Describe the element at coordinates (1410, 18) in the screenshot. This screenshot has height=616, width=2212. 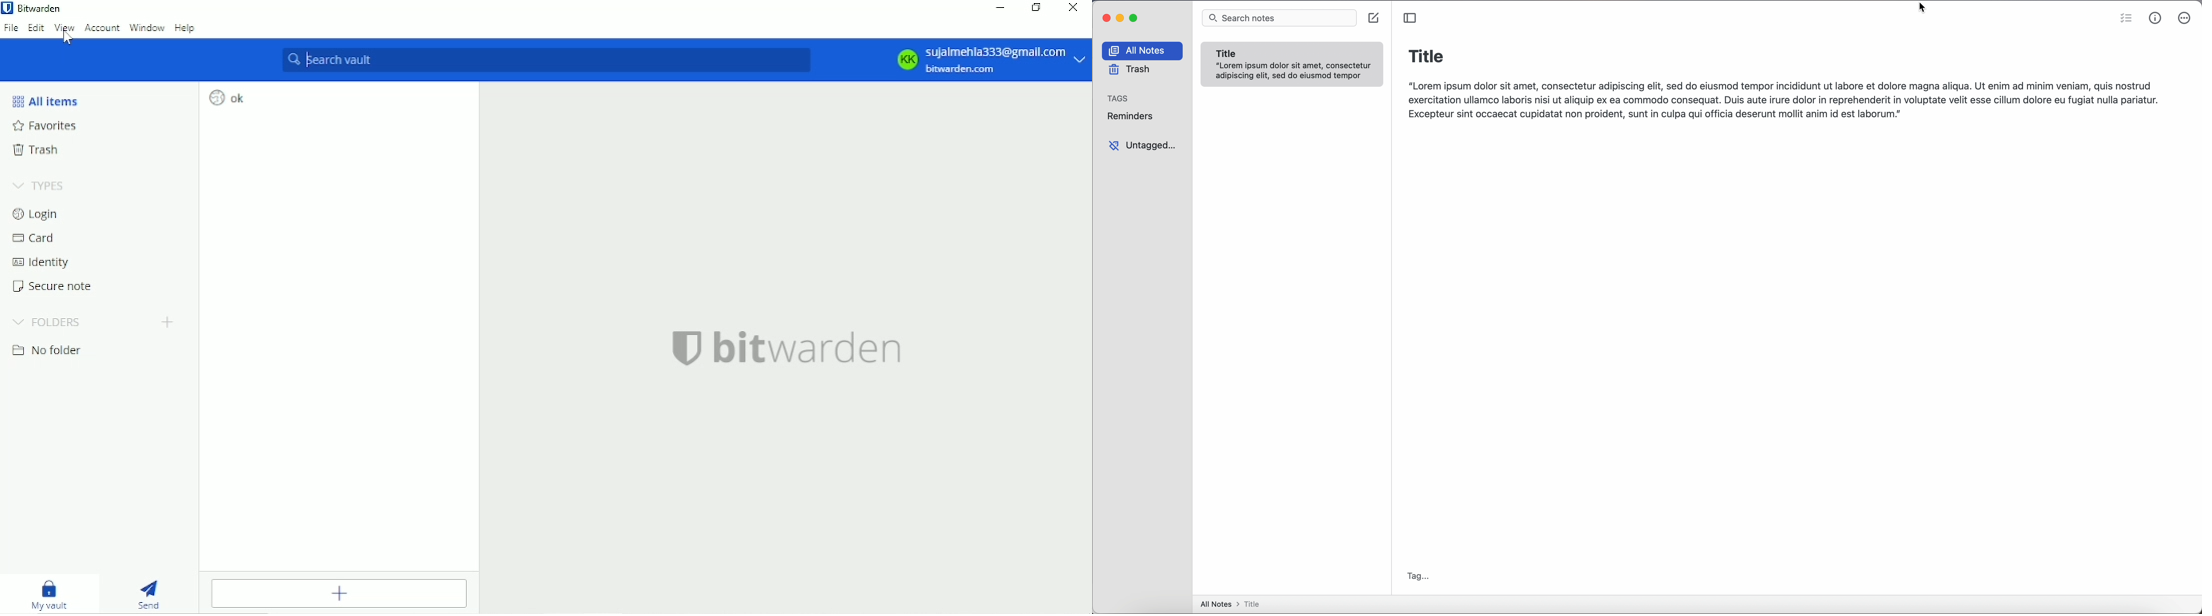
I see `toggle sidebar` at that location.